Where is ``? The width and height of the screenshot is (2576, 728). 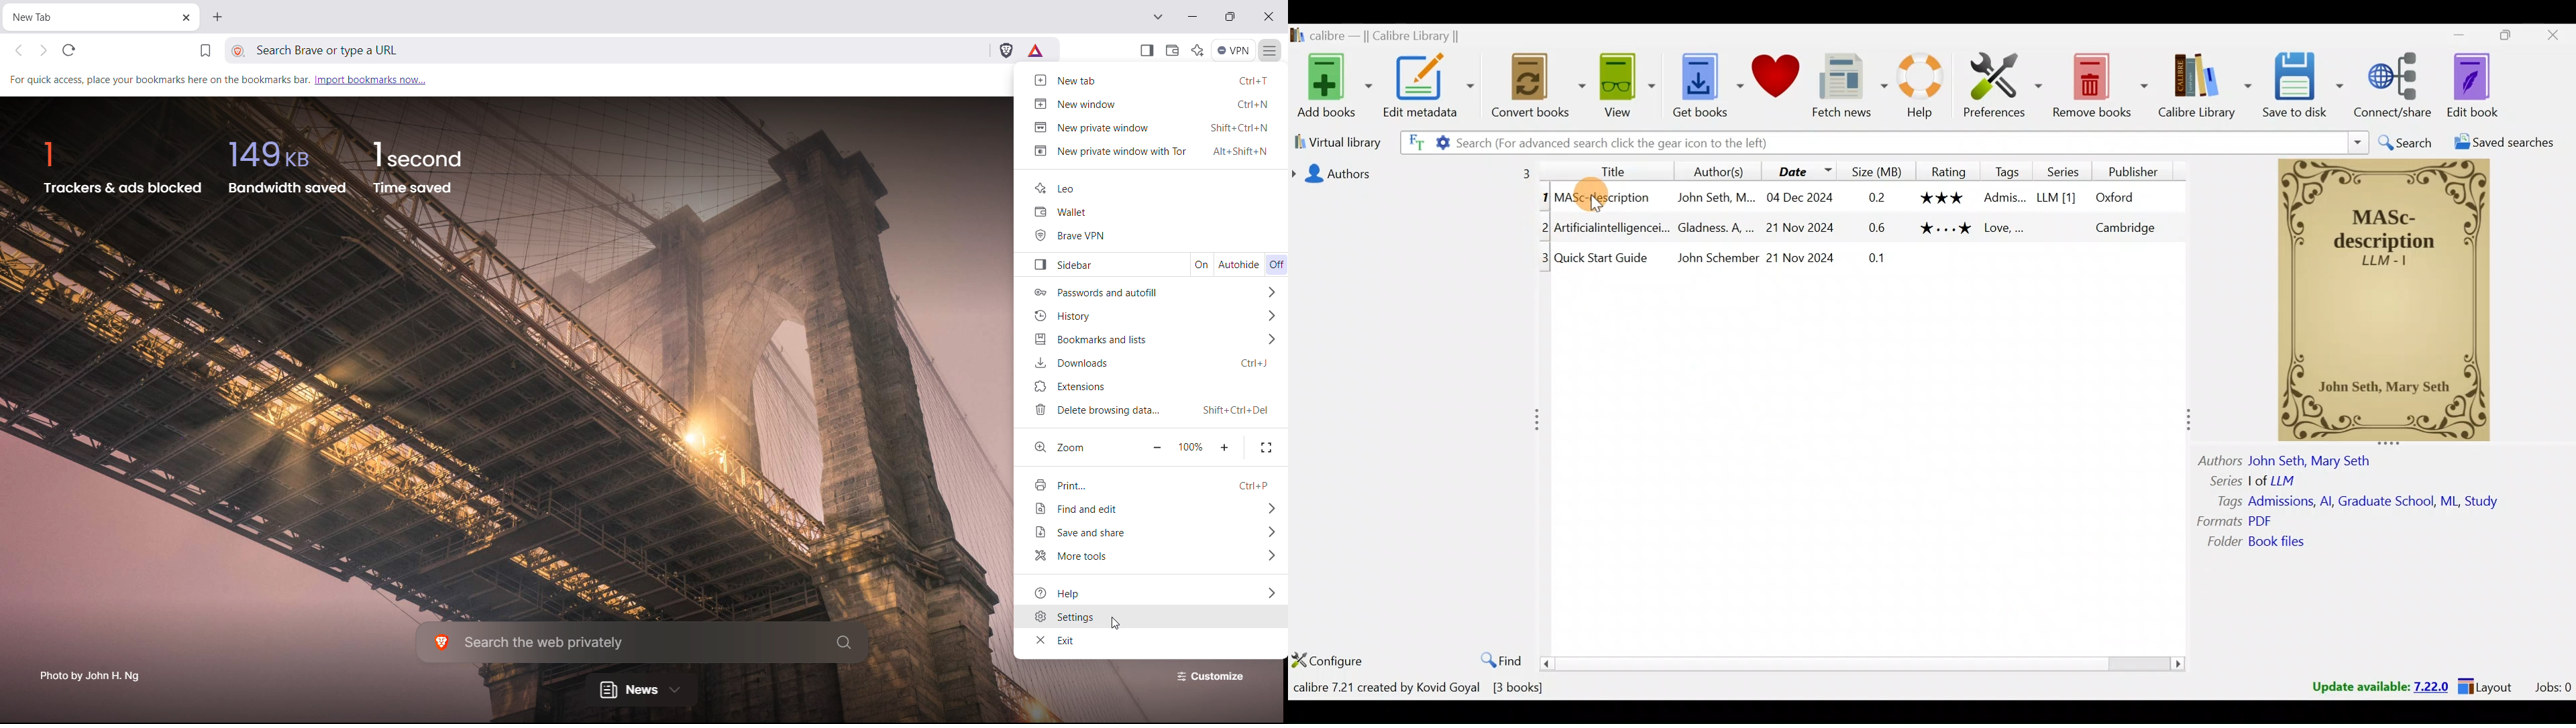
 is located at coordinates (1715, 261).